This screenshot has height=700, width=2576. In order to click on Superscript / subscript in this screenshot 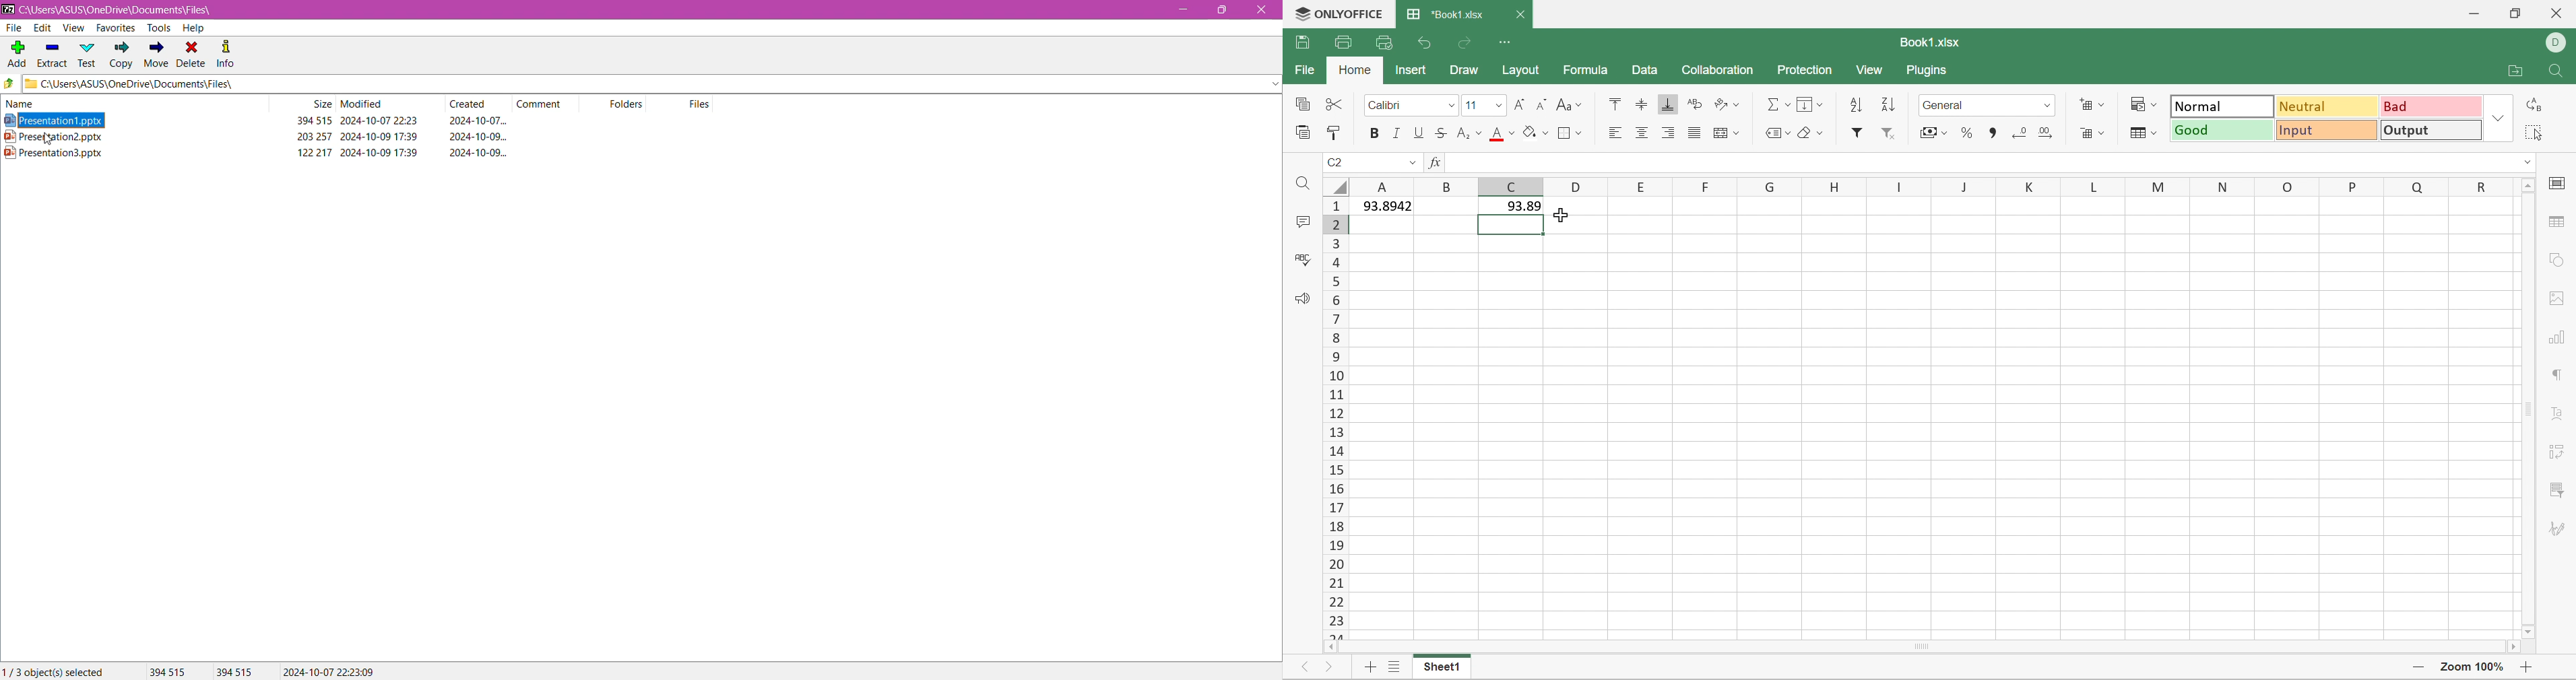, I will do `click(1471, 133)`.